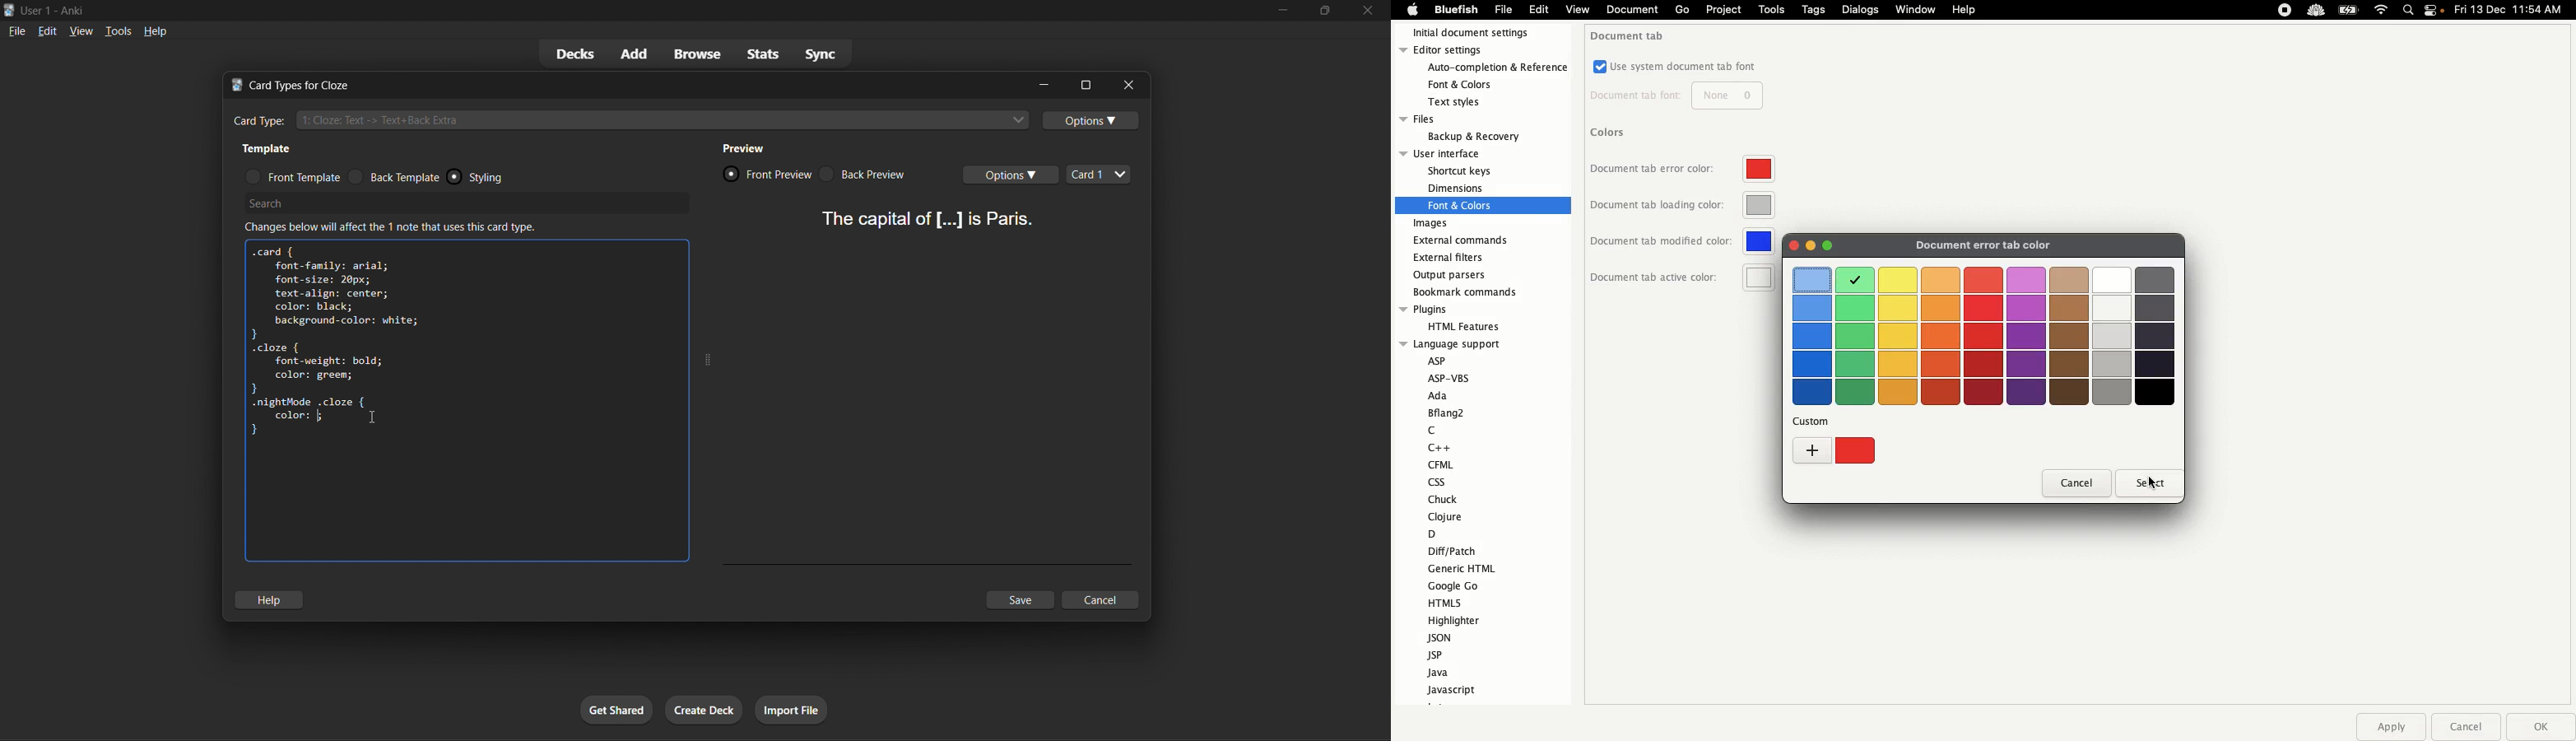 This screenshot has width=2576, height=756. Describe the element at coordinates (1325, 12) in the screenshot. I see `maximize` at that location.